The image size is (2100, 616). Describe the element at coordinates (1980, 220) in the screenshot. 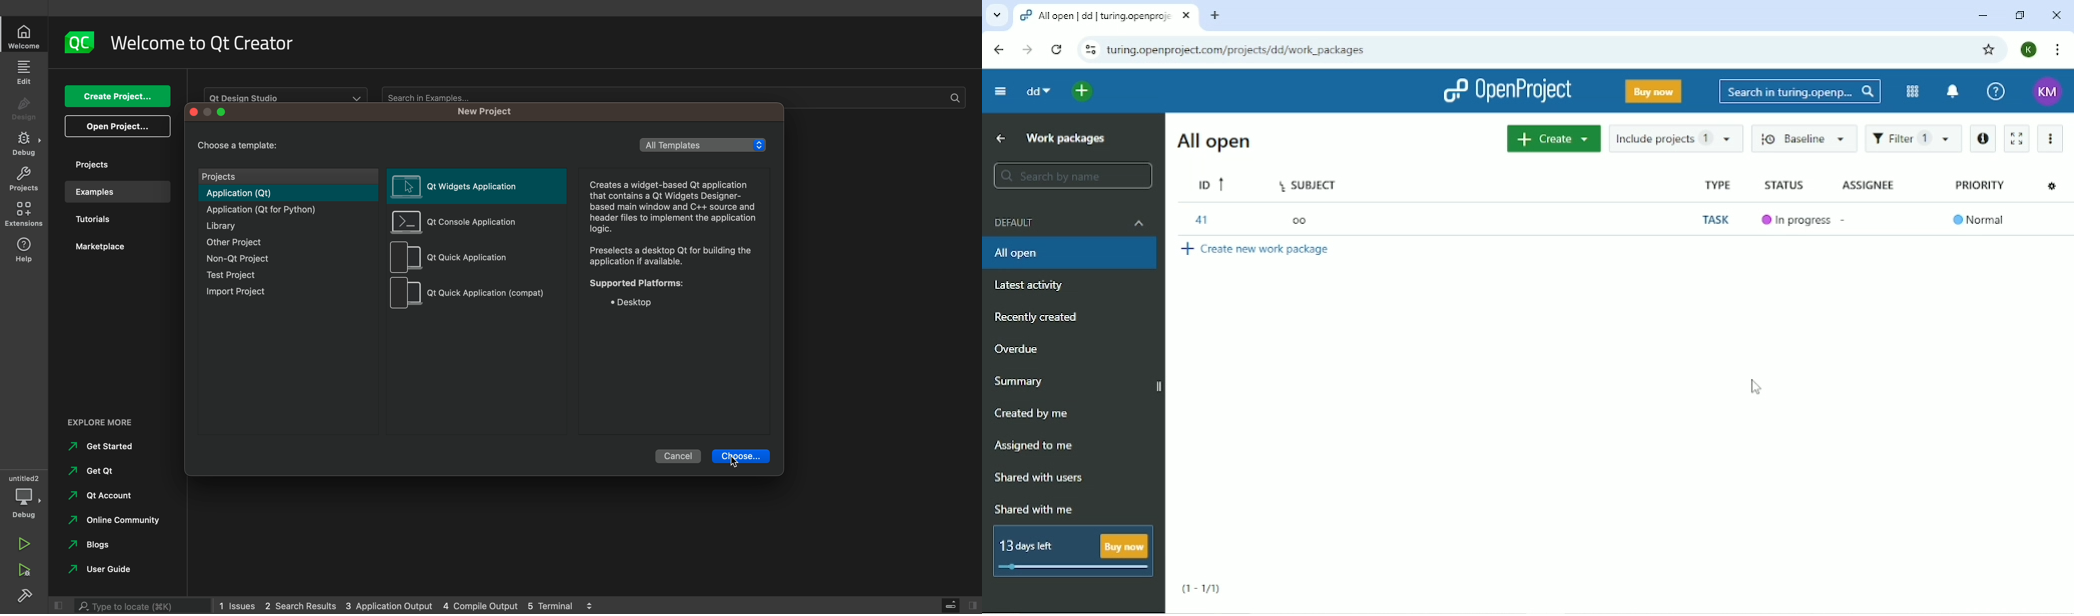

I see `Normal` at that location.